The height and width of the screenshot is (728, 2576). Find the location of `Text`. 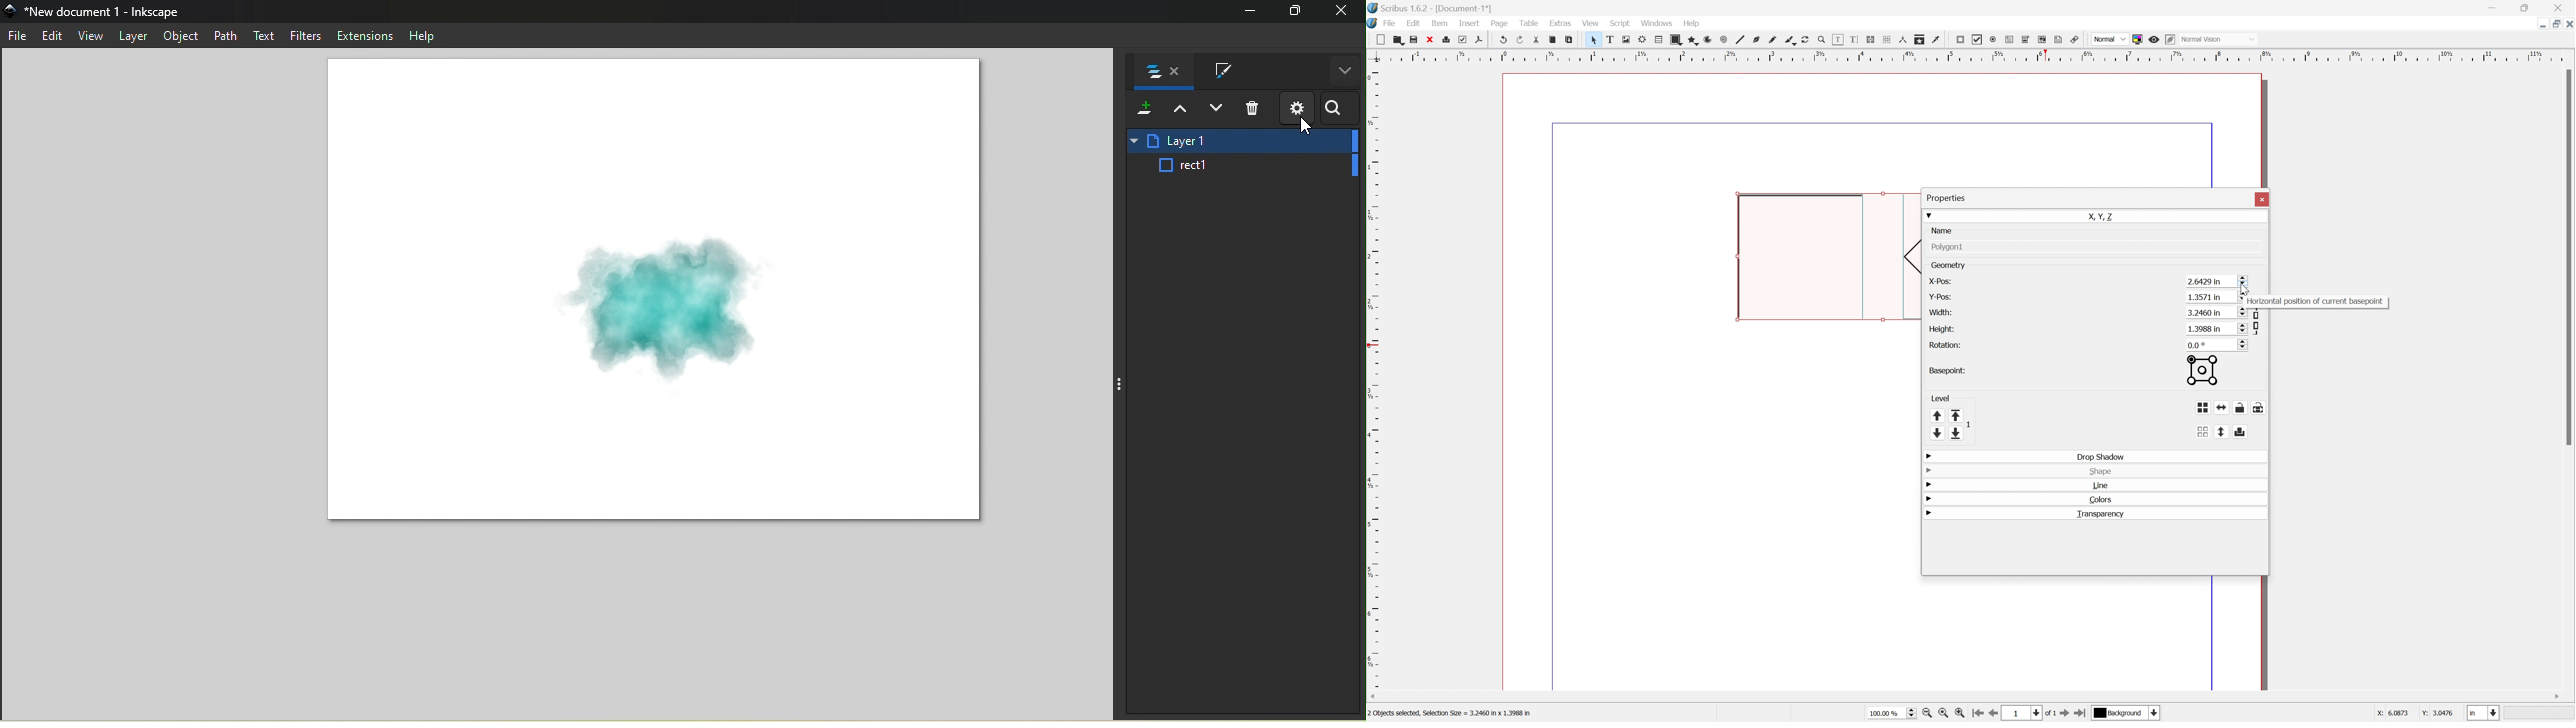

Text is located at coordinates (262, 37).